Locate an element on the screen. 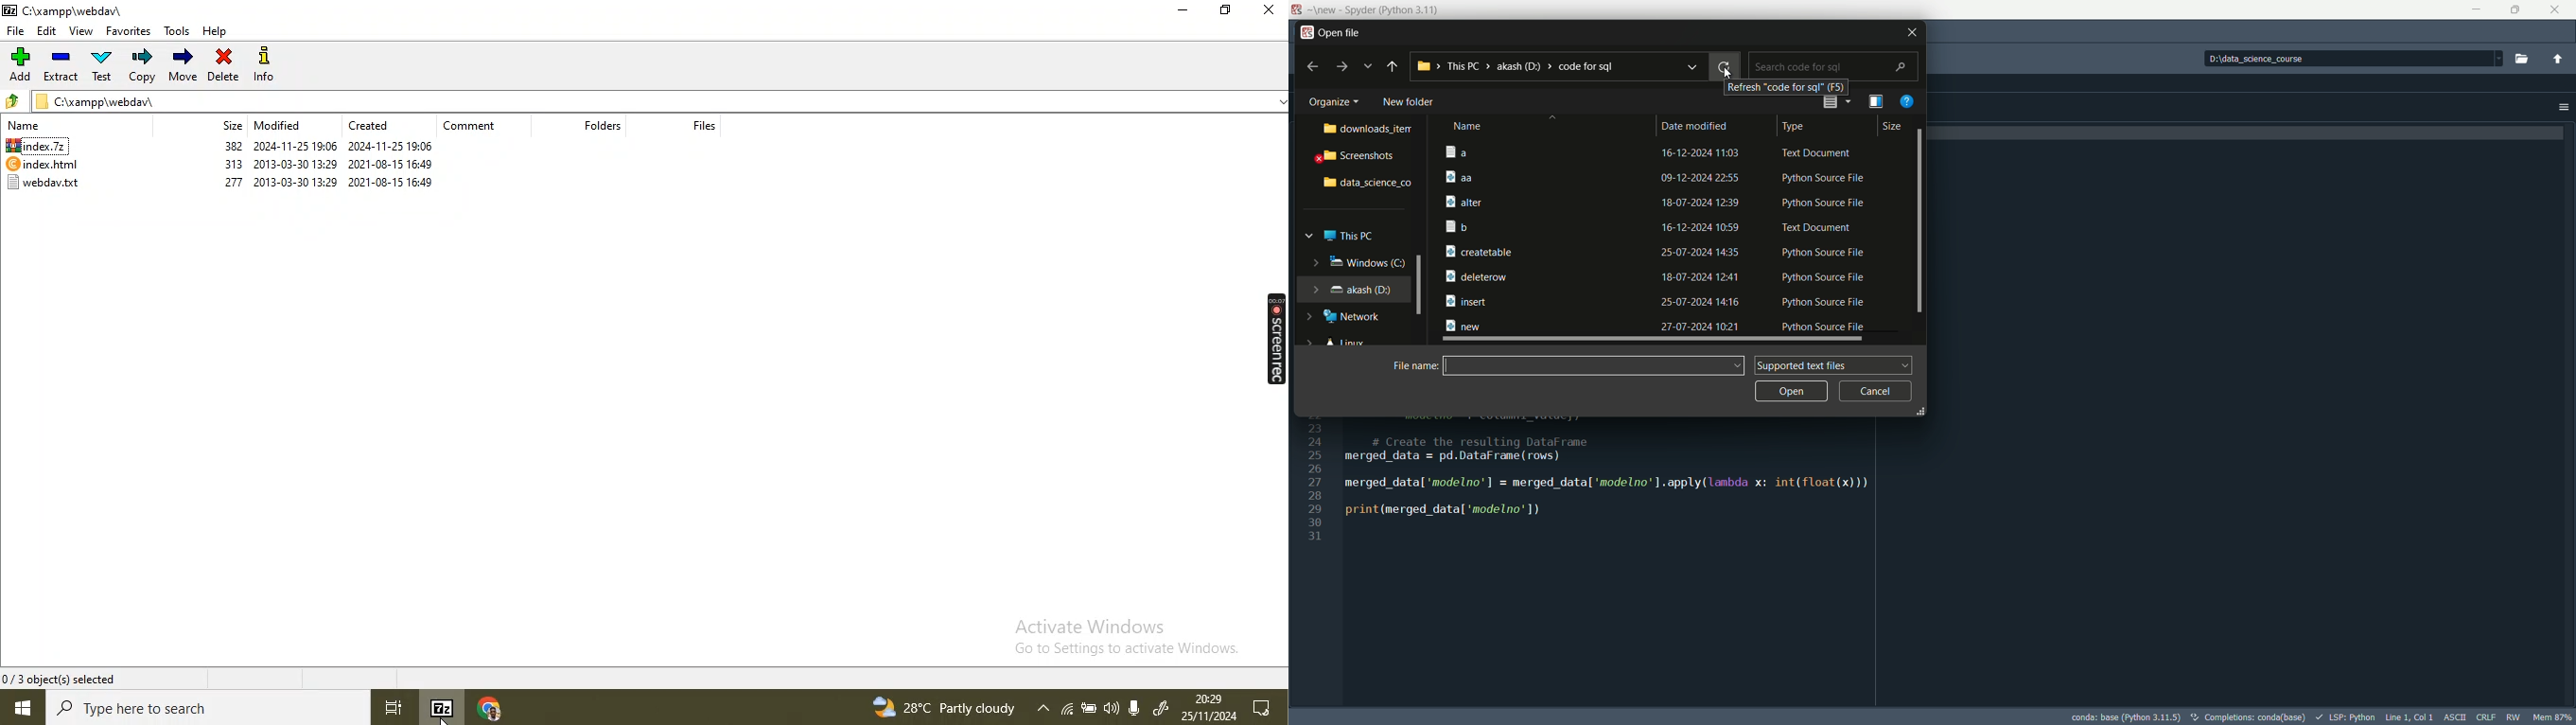 The image size is (2576, 728). refresh is located at coordinates (1725, 64).